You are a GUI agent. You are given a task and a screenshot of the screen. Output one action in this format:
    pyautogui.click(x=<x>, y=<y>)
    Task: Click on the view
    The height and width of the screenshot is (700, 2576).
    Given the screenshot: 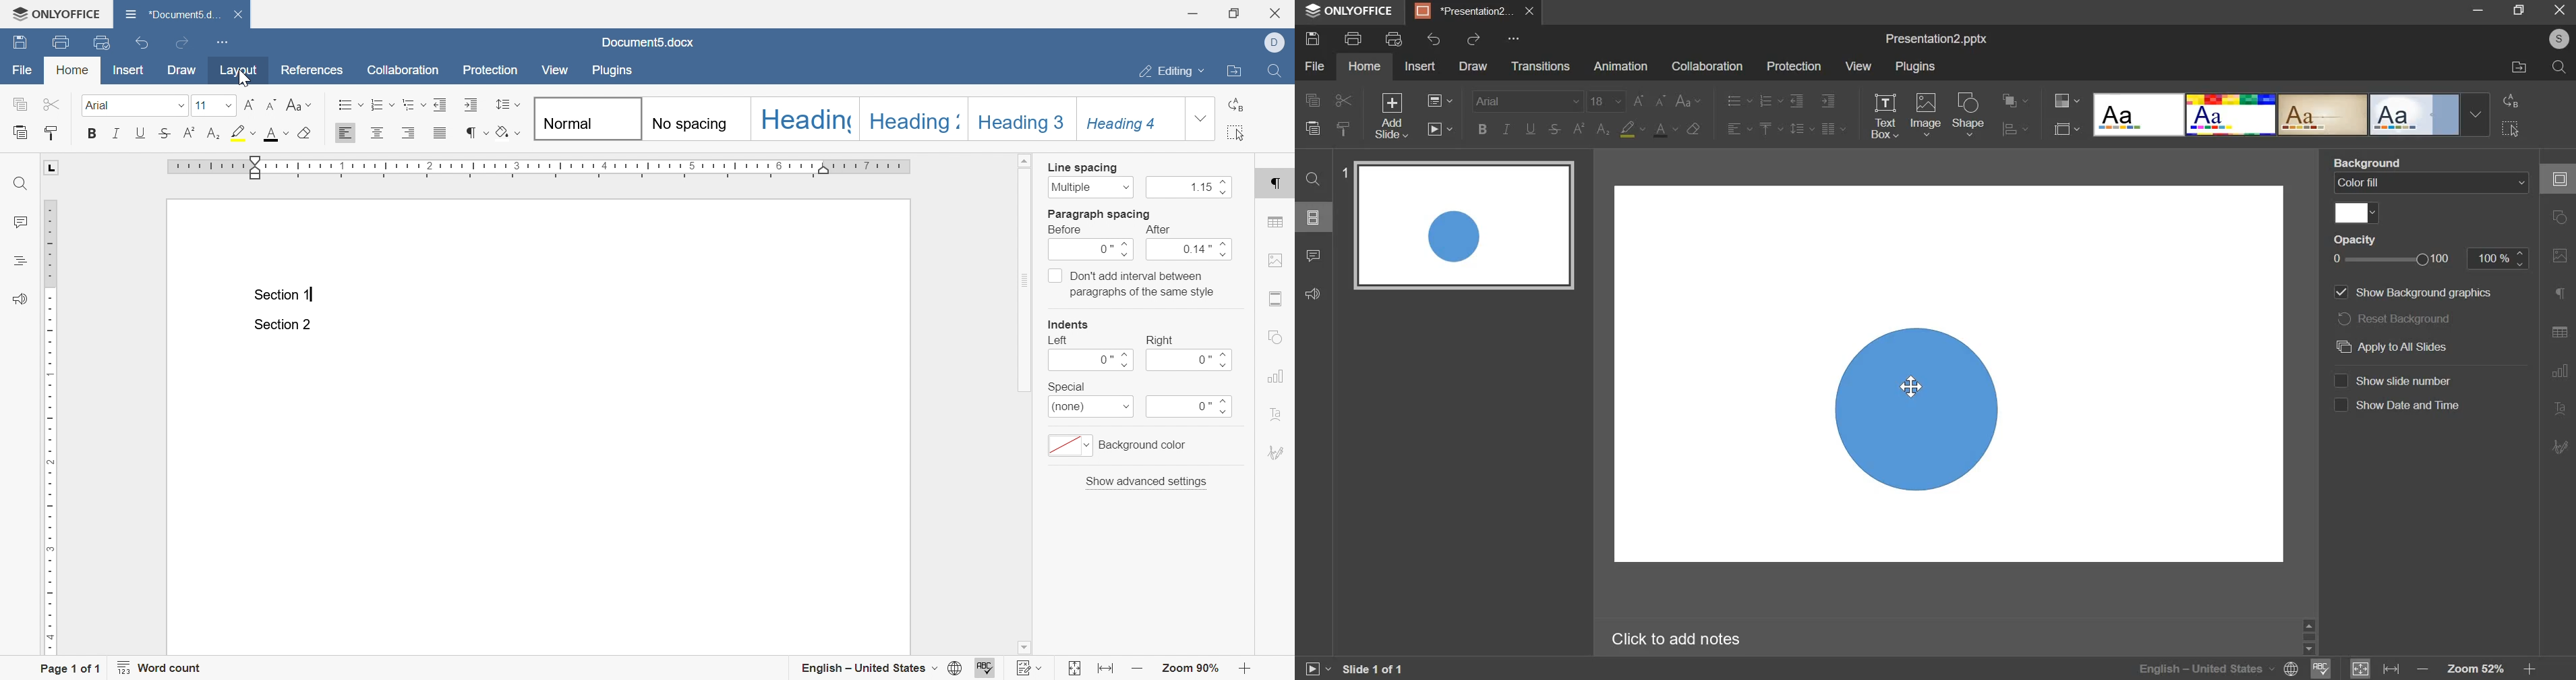 What is the action you would take?
    pyautogui.click(x=1858, y=66)
    